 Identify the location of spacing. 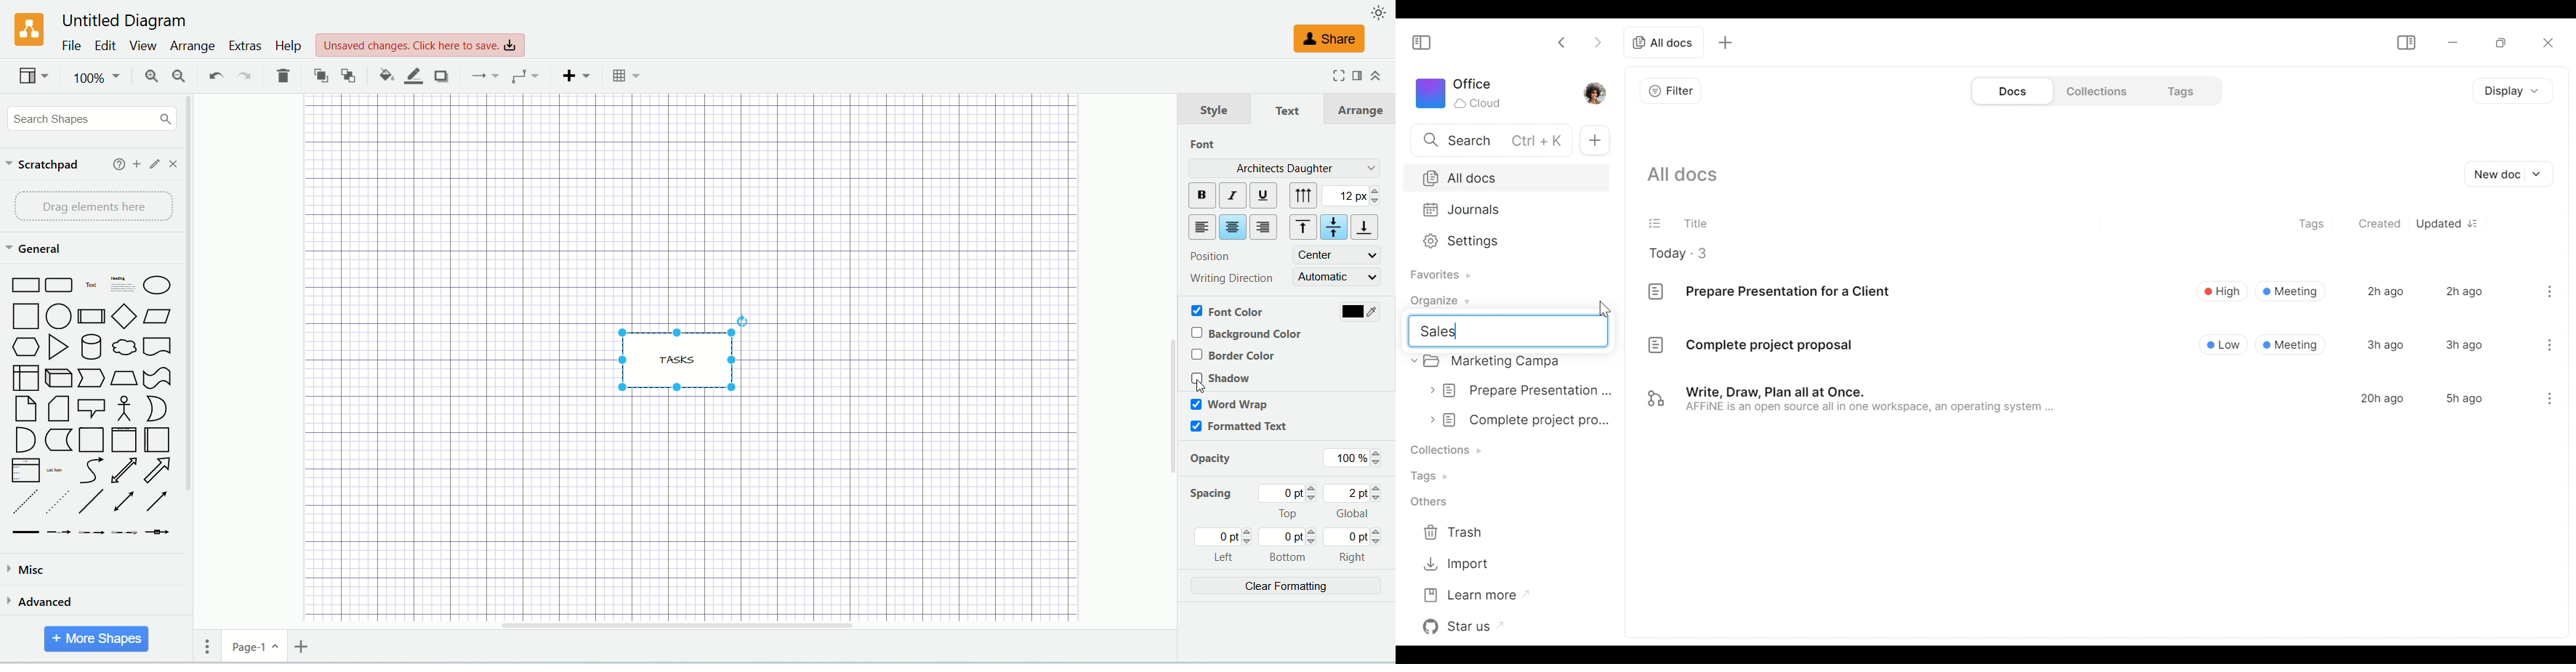
(1211, 496).